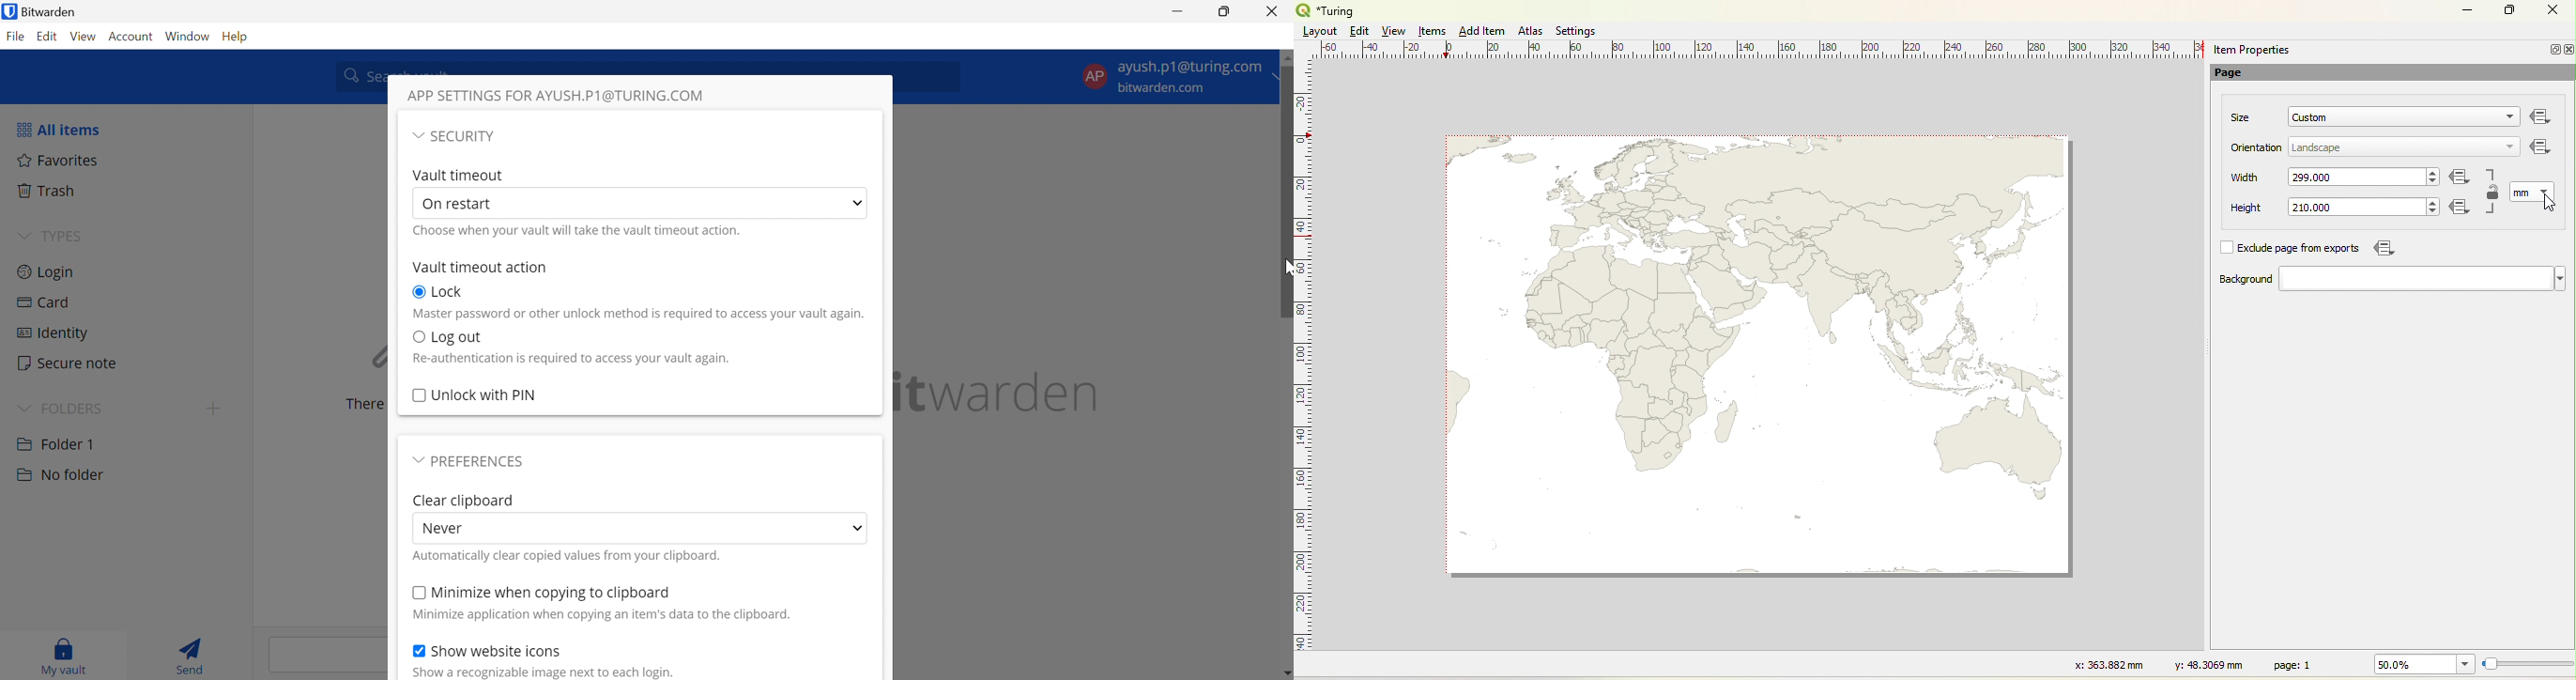 The width and height of the screenshot is (2576, 700). I want to click on Search vault, so click(357, 75).